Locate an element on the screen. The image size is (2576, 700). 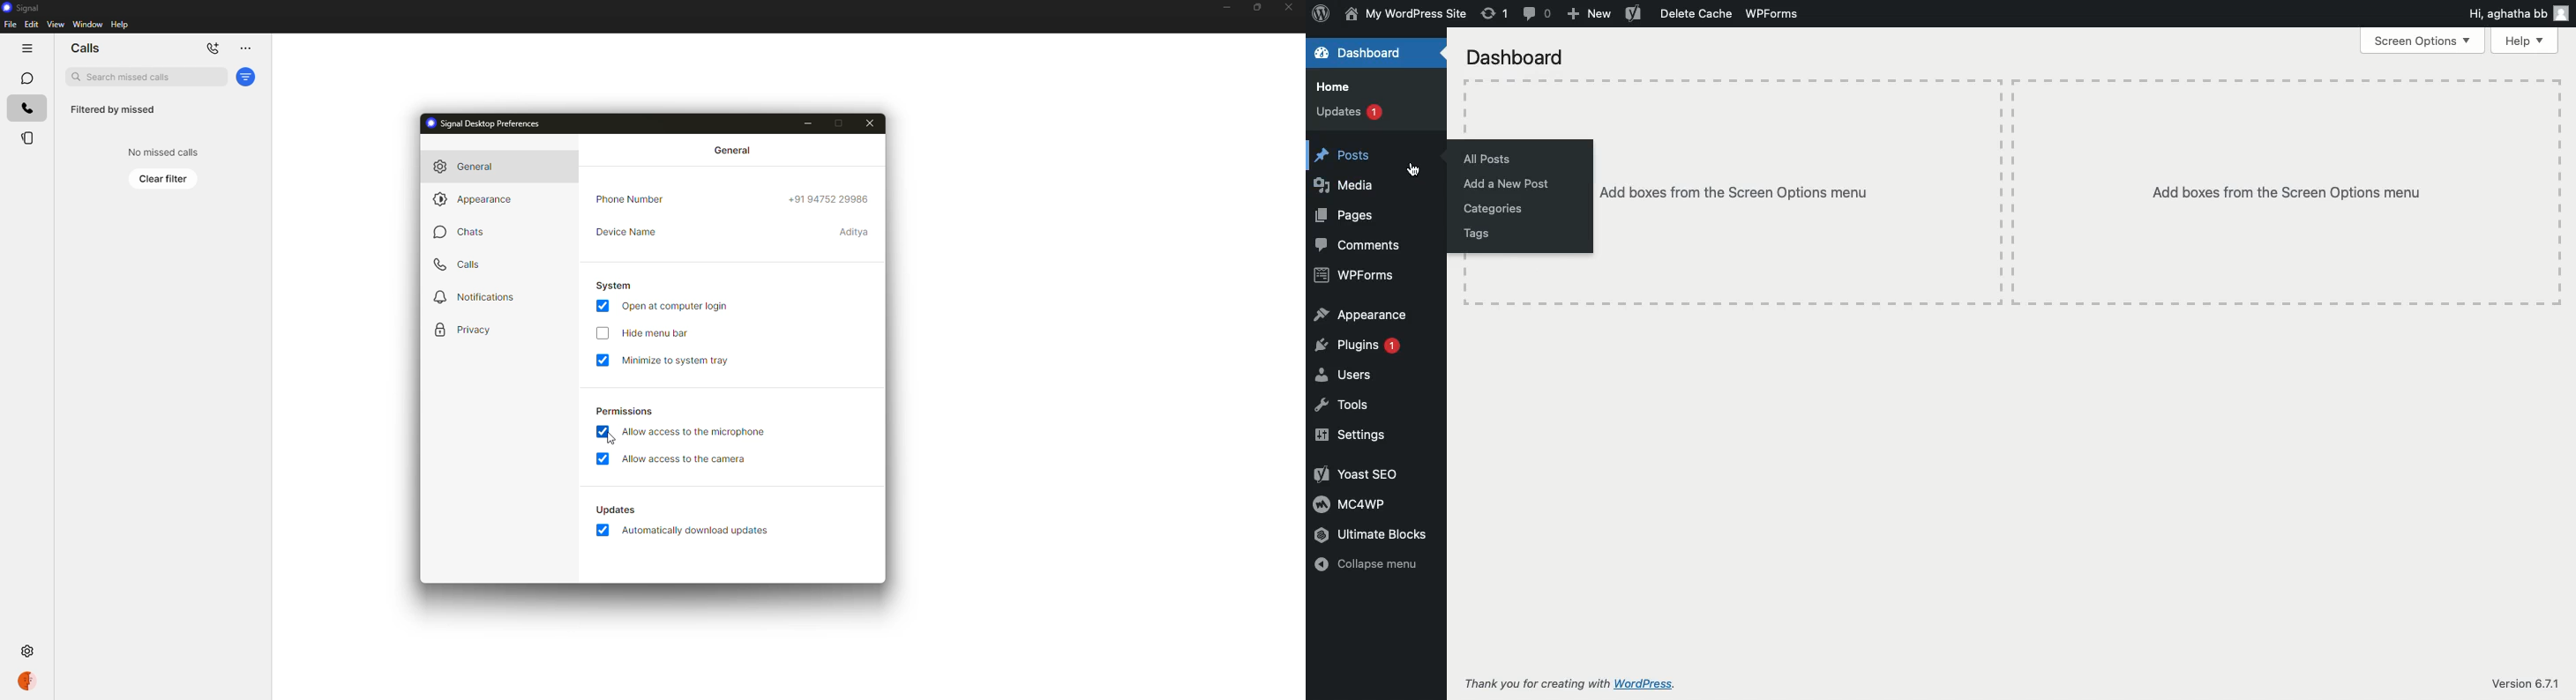
Thank you for creating with WordPress is located at coordinates (1568, 683).